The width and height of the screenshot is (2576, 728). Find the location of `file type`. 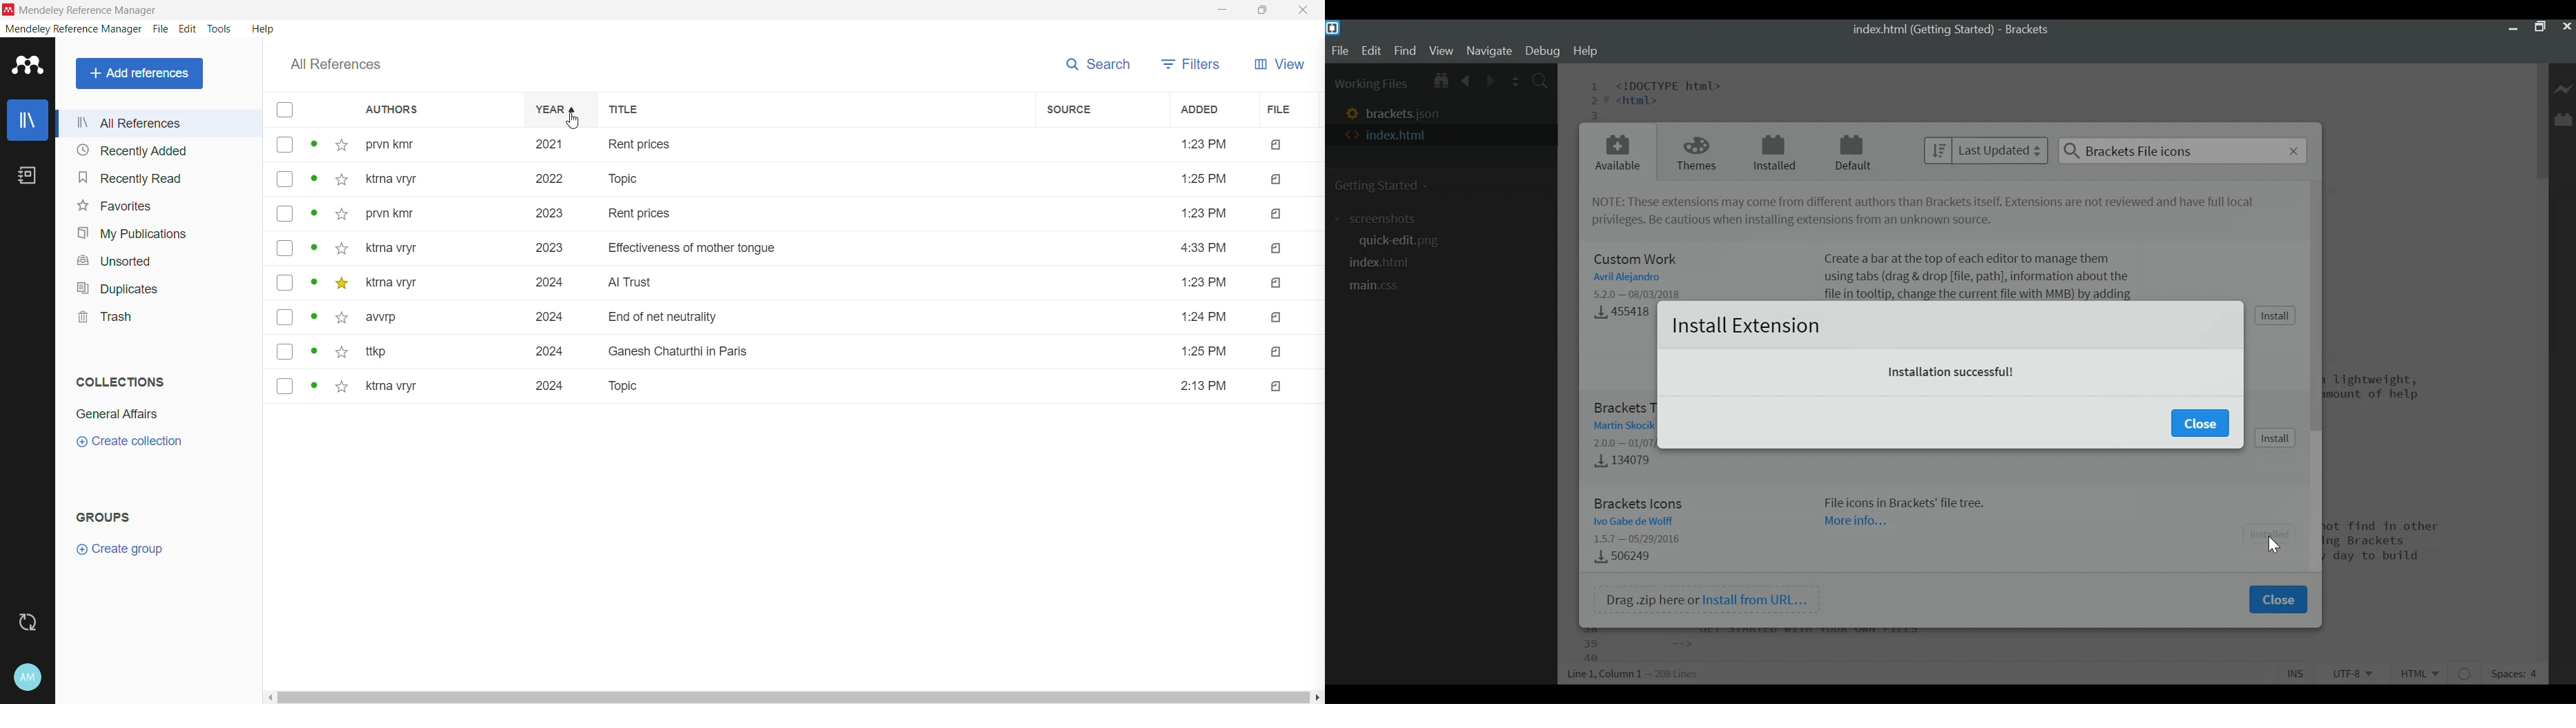

file type is located at coordinates (1278, 179).